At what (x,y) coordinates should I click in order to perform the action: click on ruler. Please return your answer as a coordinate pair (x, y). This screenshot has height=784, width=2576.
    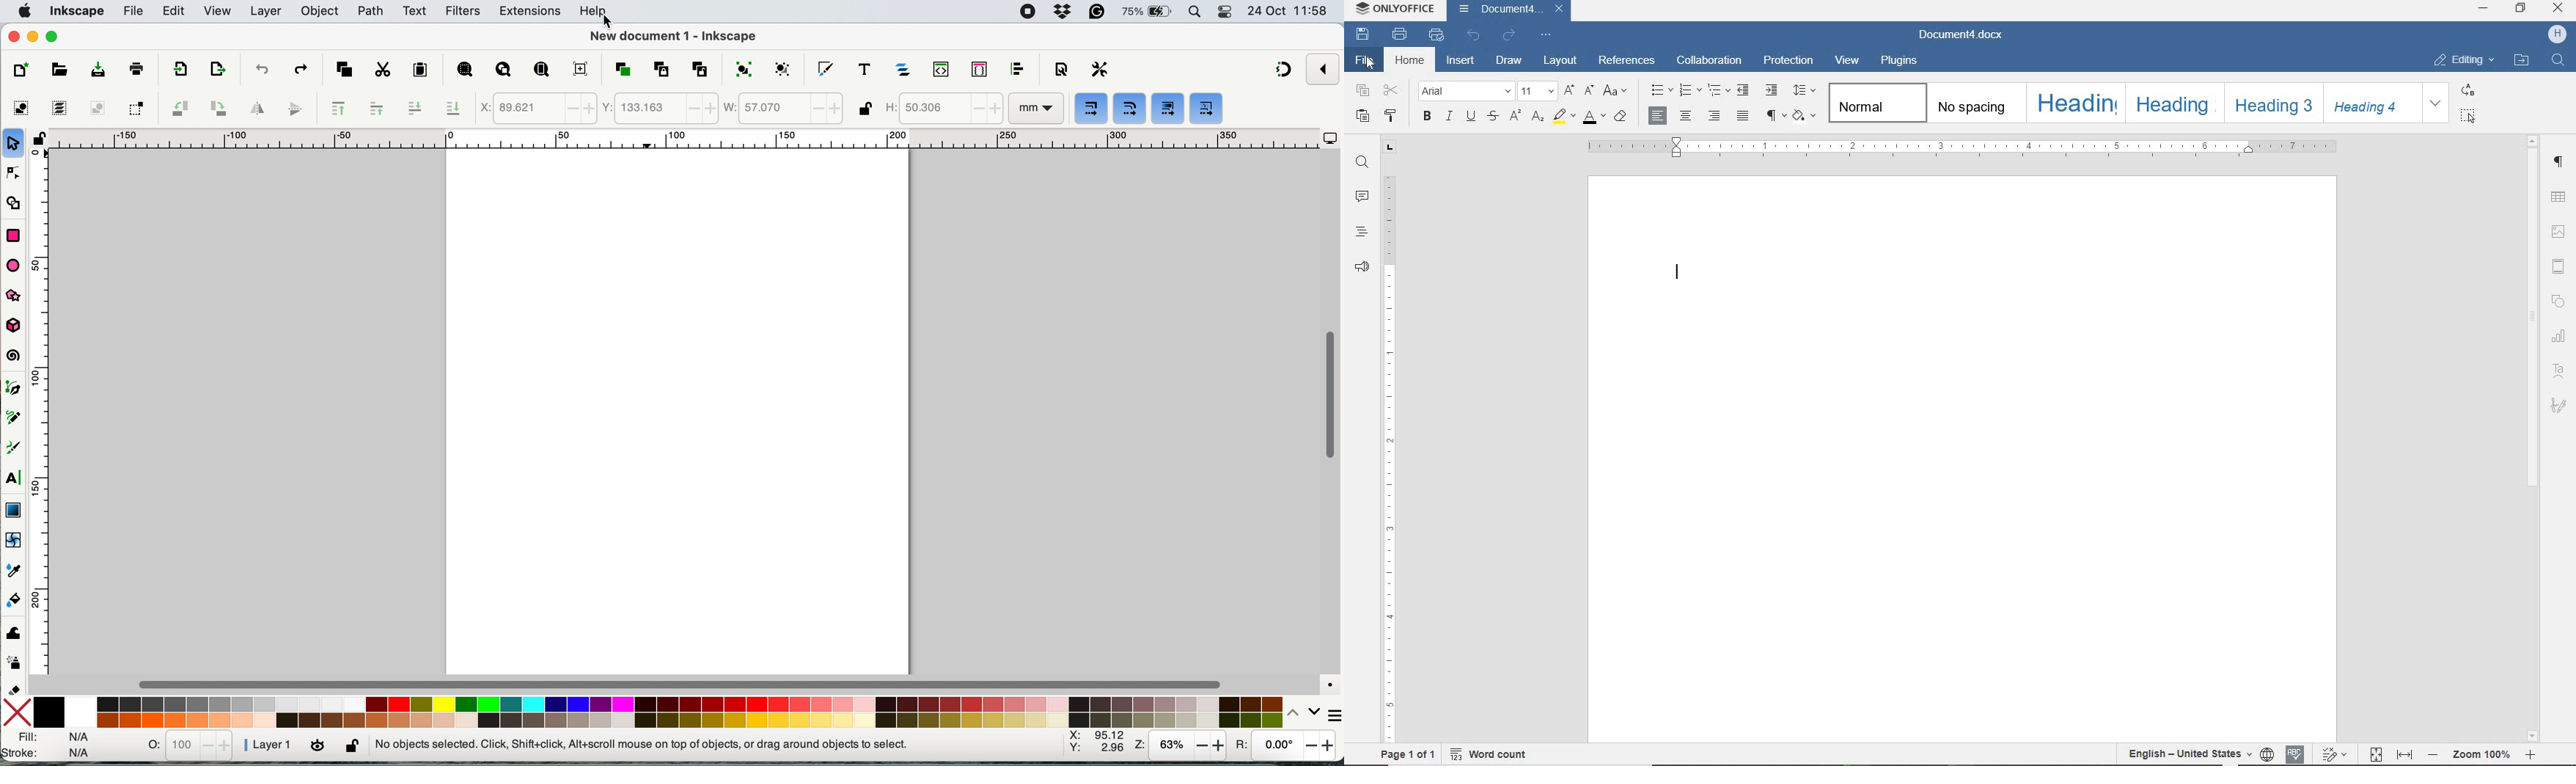
    Looking at the image, I should click on (1389, 441).